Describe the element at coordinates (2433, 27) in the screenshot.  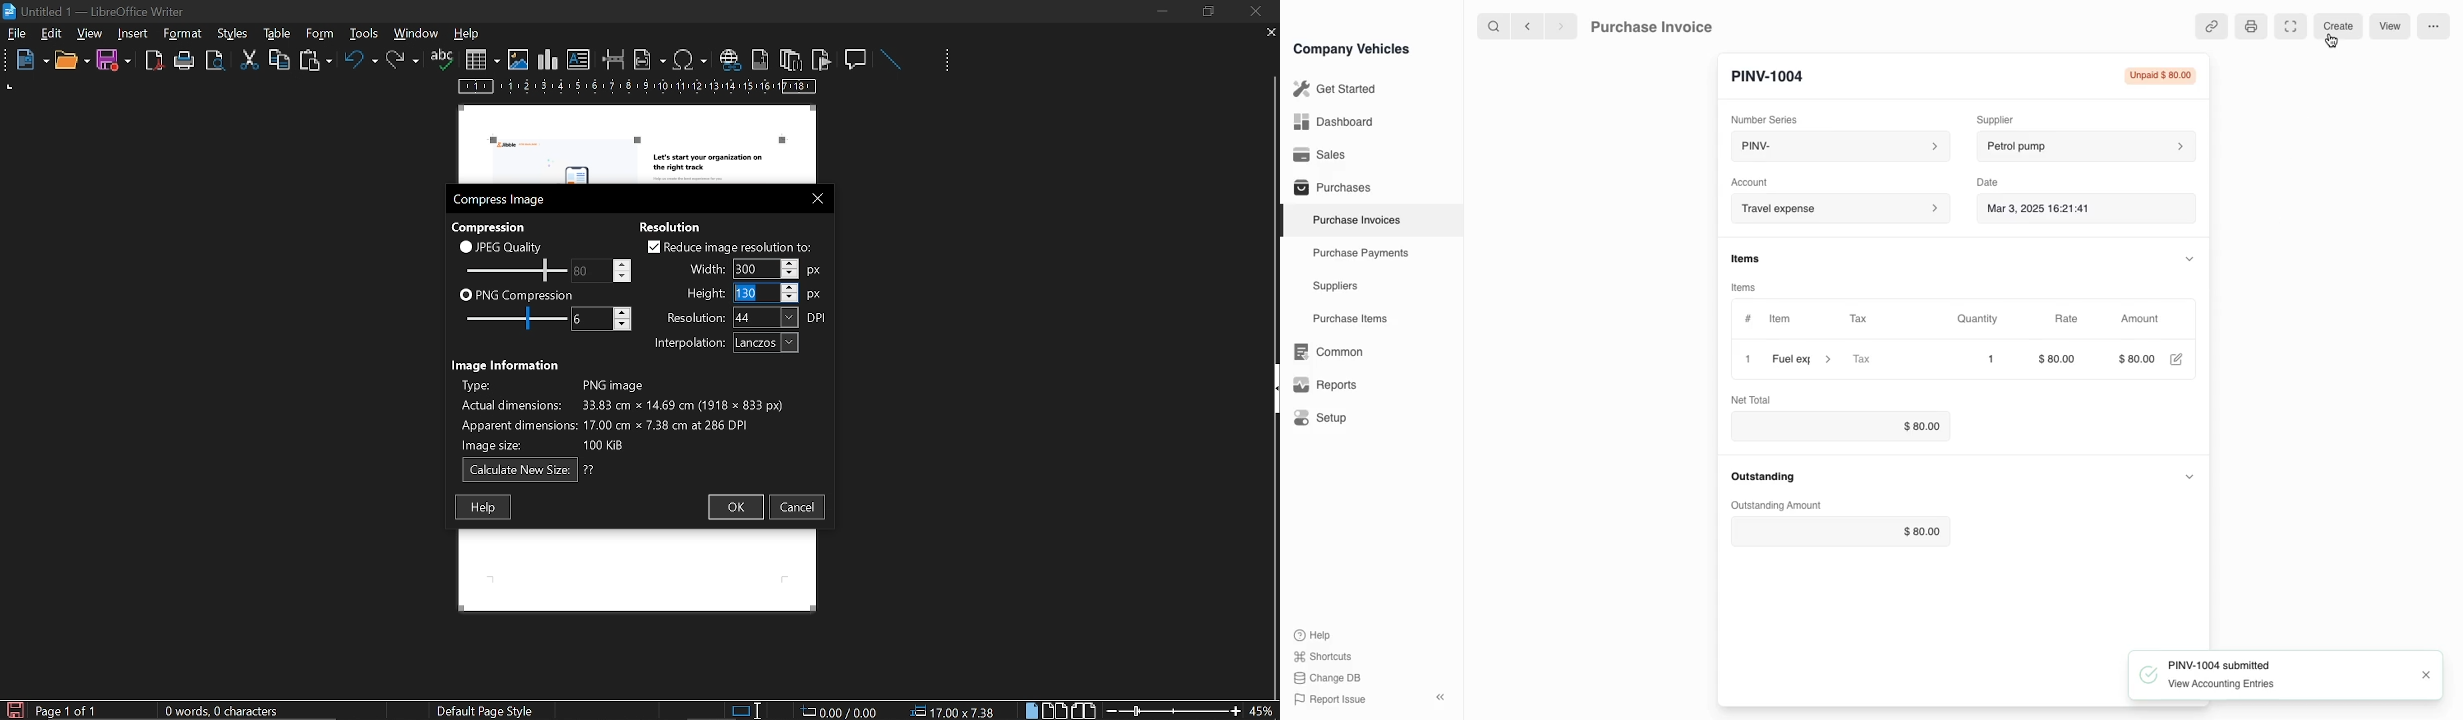
I see `options` at that location.